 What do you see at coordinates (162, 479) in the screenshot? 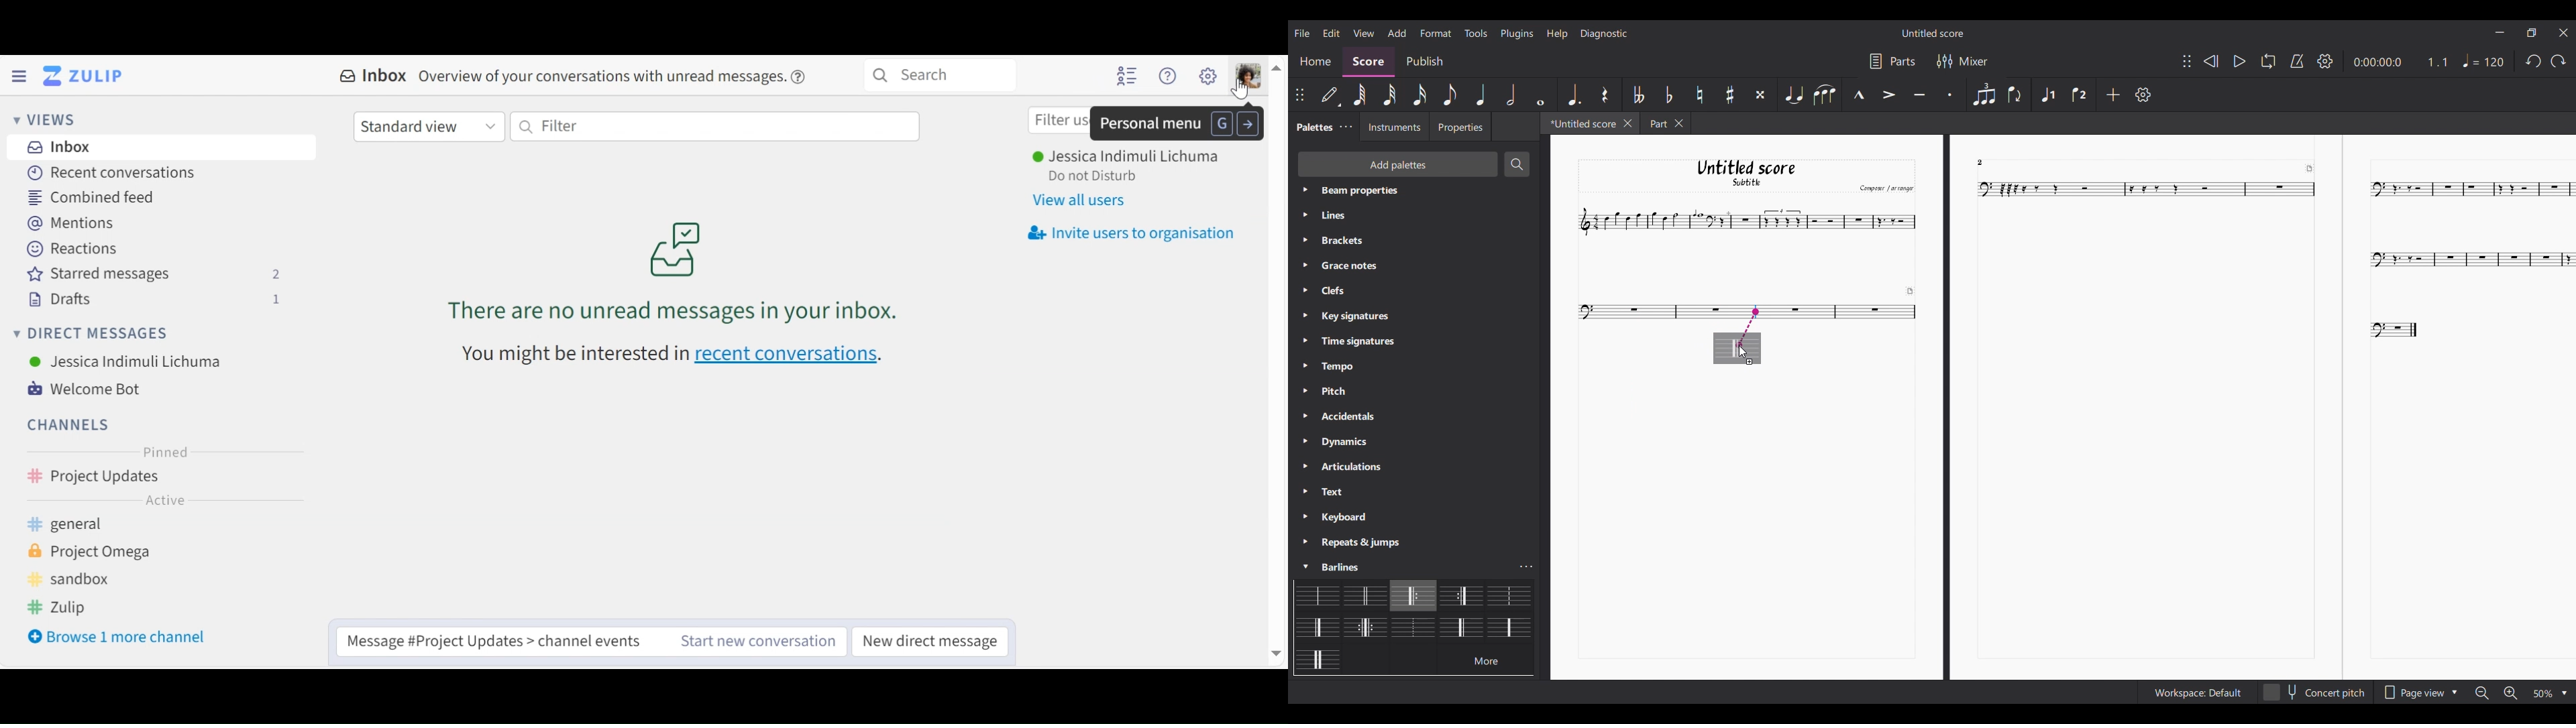
I see `Project Updates` at bounding box center [162, 479].